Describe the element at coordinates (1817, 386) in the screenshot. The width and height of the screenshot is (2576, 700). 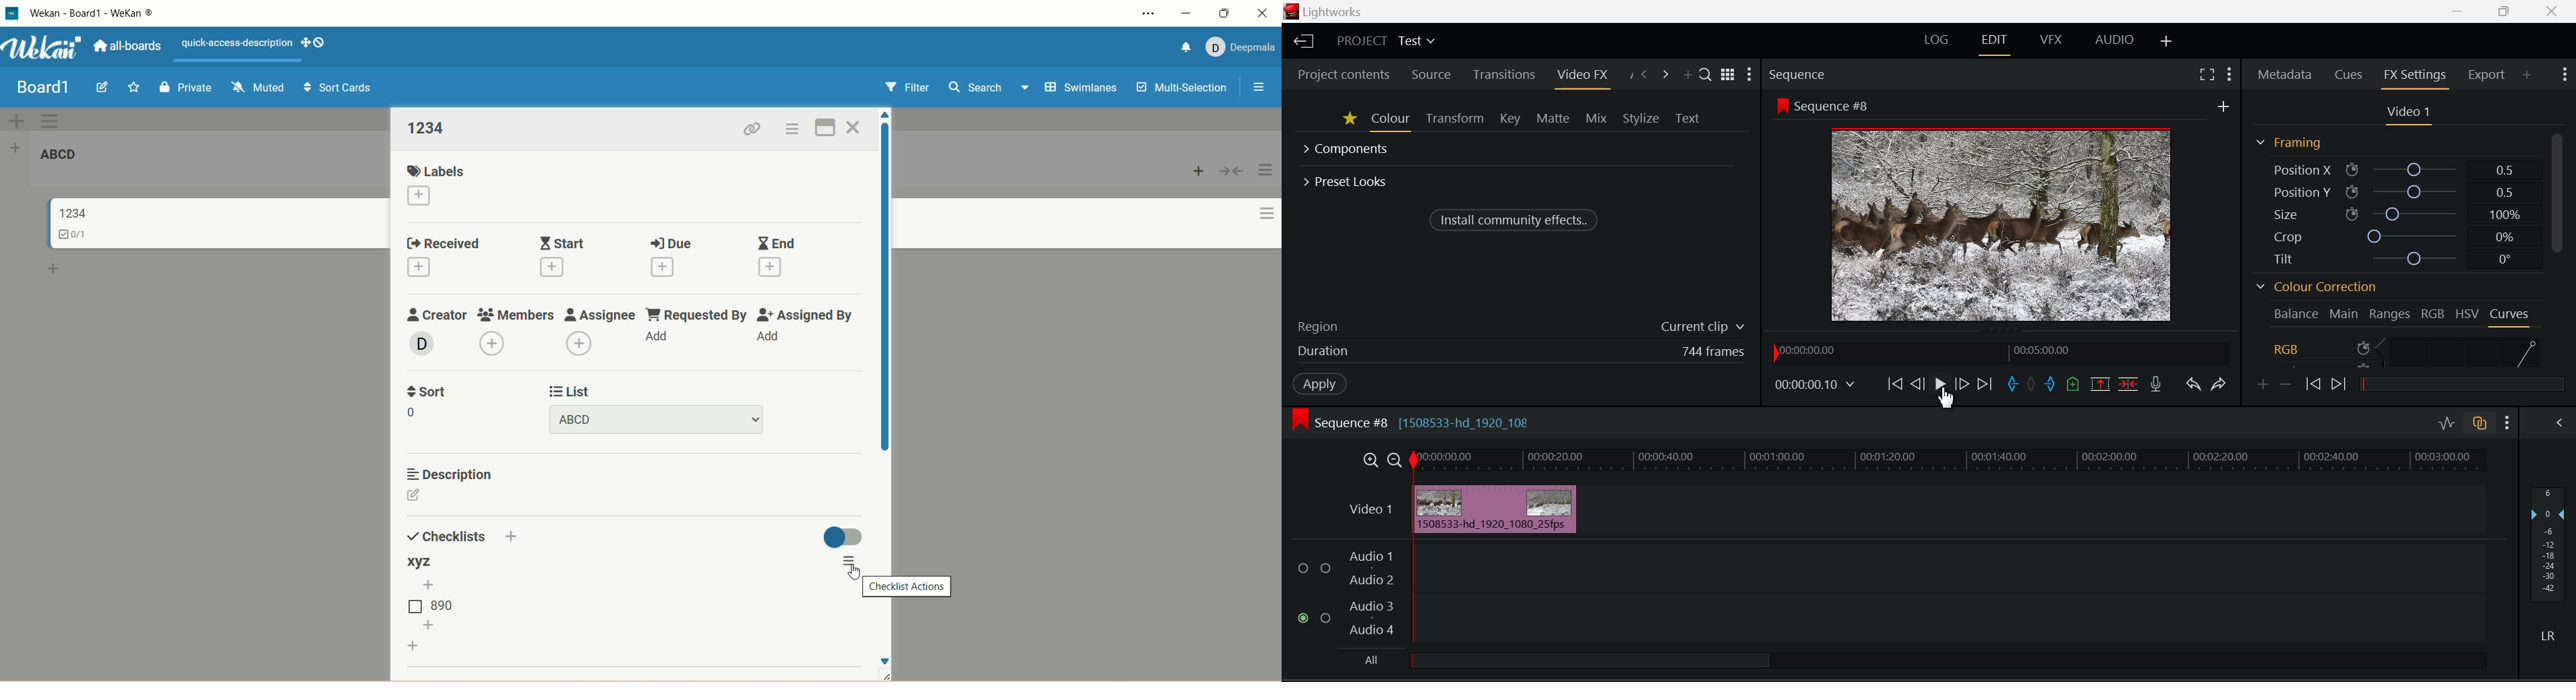
I see `Frame time` at that location.